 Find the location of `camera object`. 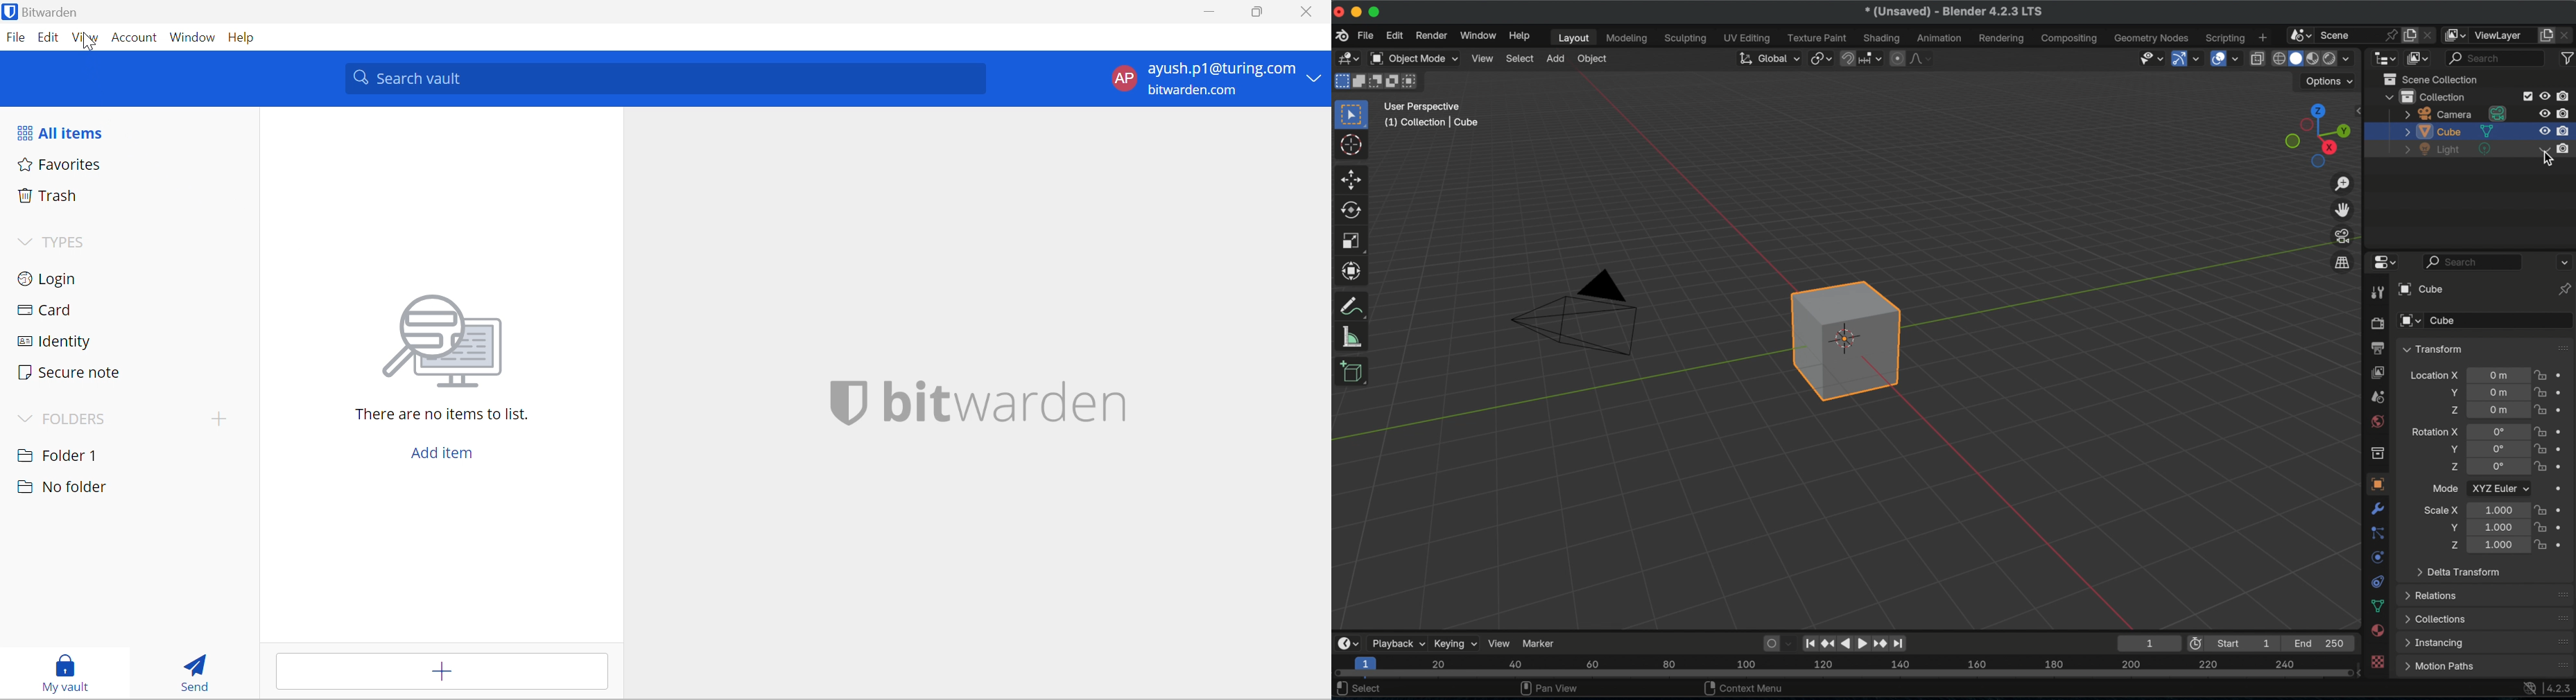

camera object is located at coordinates (1575, 312).